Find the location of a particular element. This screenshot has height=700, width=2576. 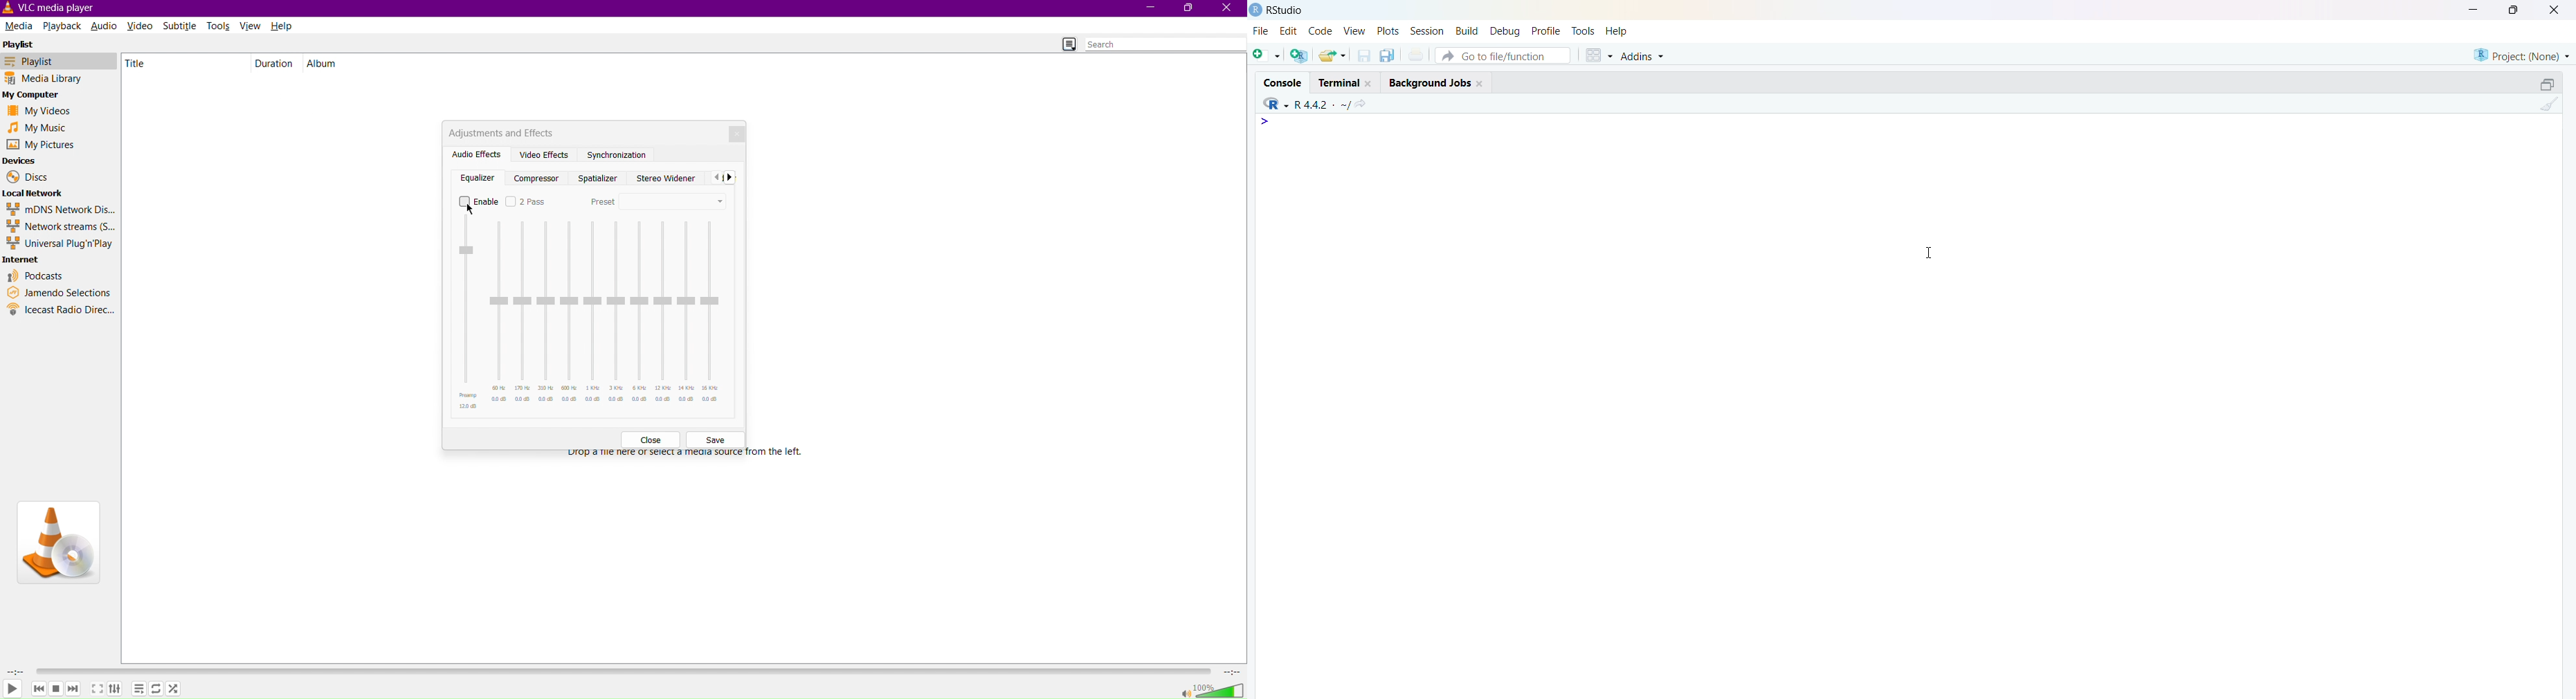

Audio is located at coordinates (103, 26).